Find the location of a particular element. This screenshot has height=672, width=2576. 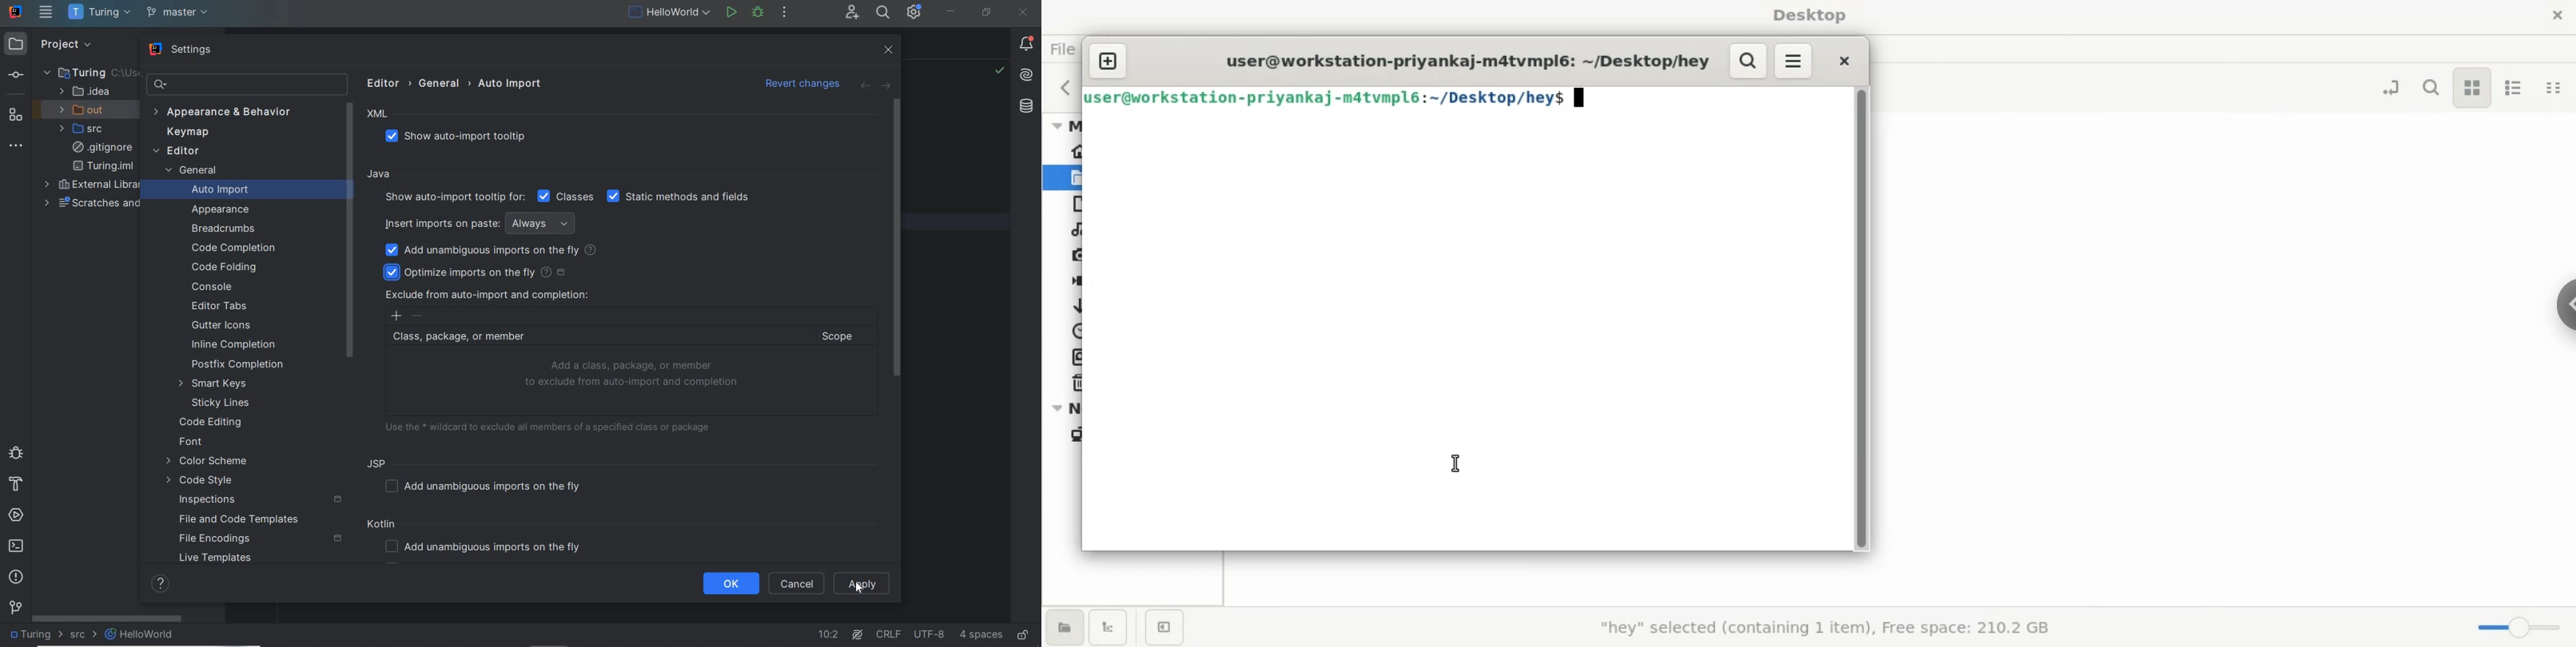

UTF-8(FILE ENCODING) is located at coordinates (928, 635).